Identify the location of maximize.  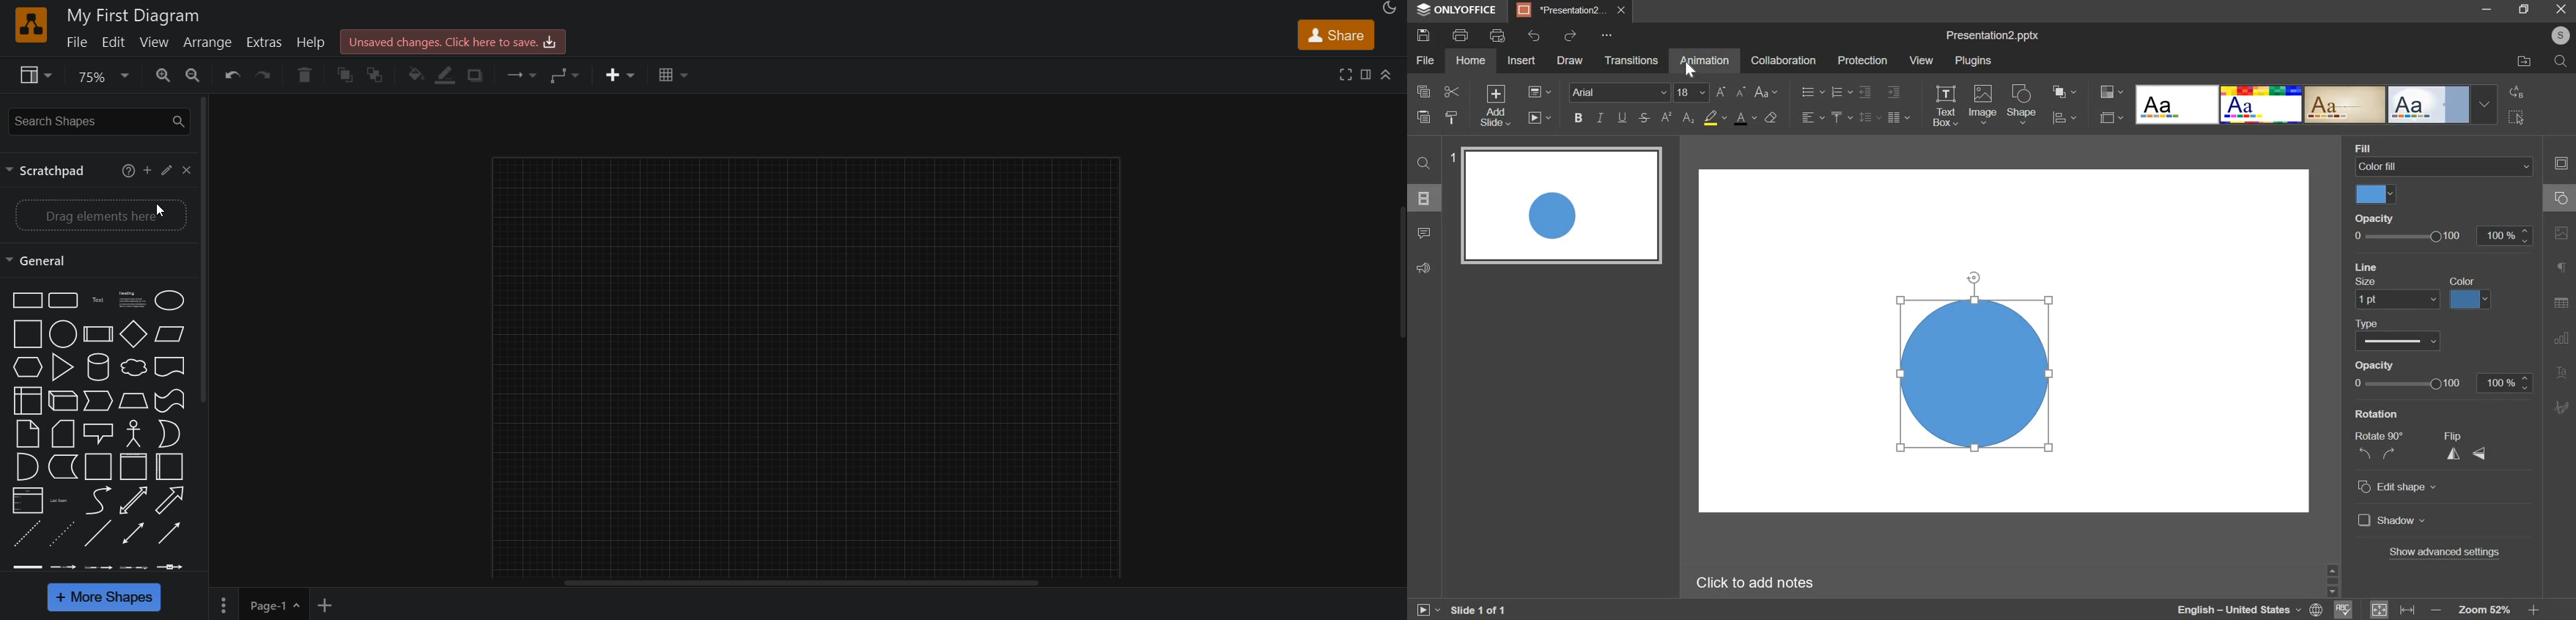
(2527, 9).